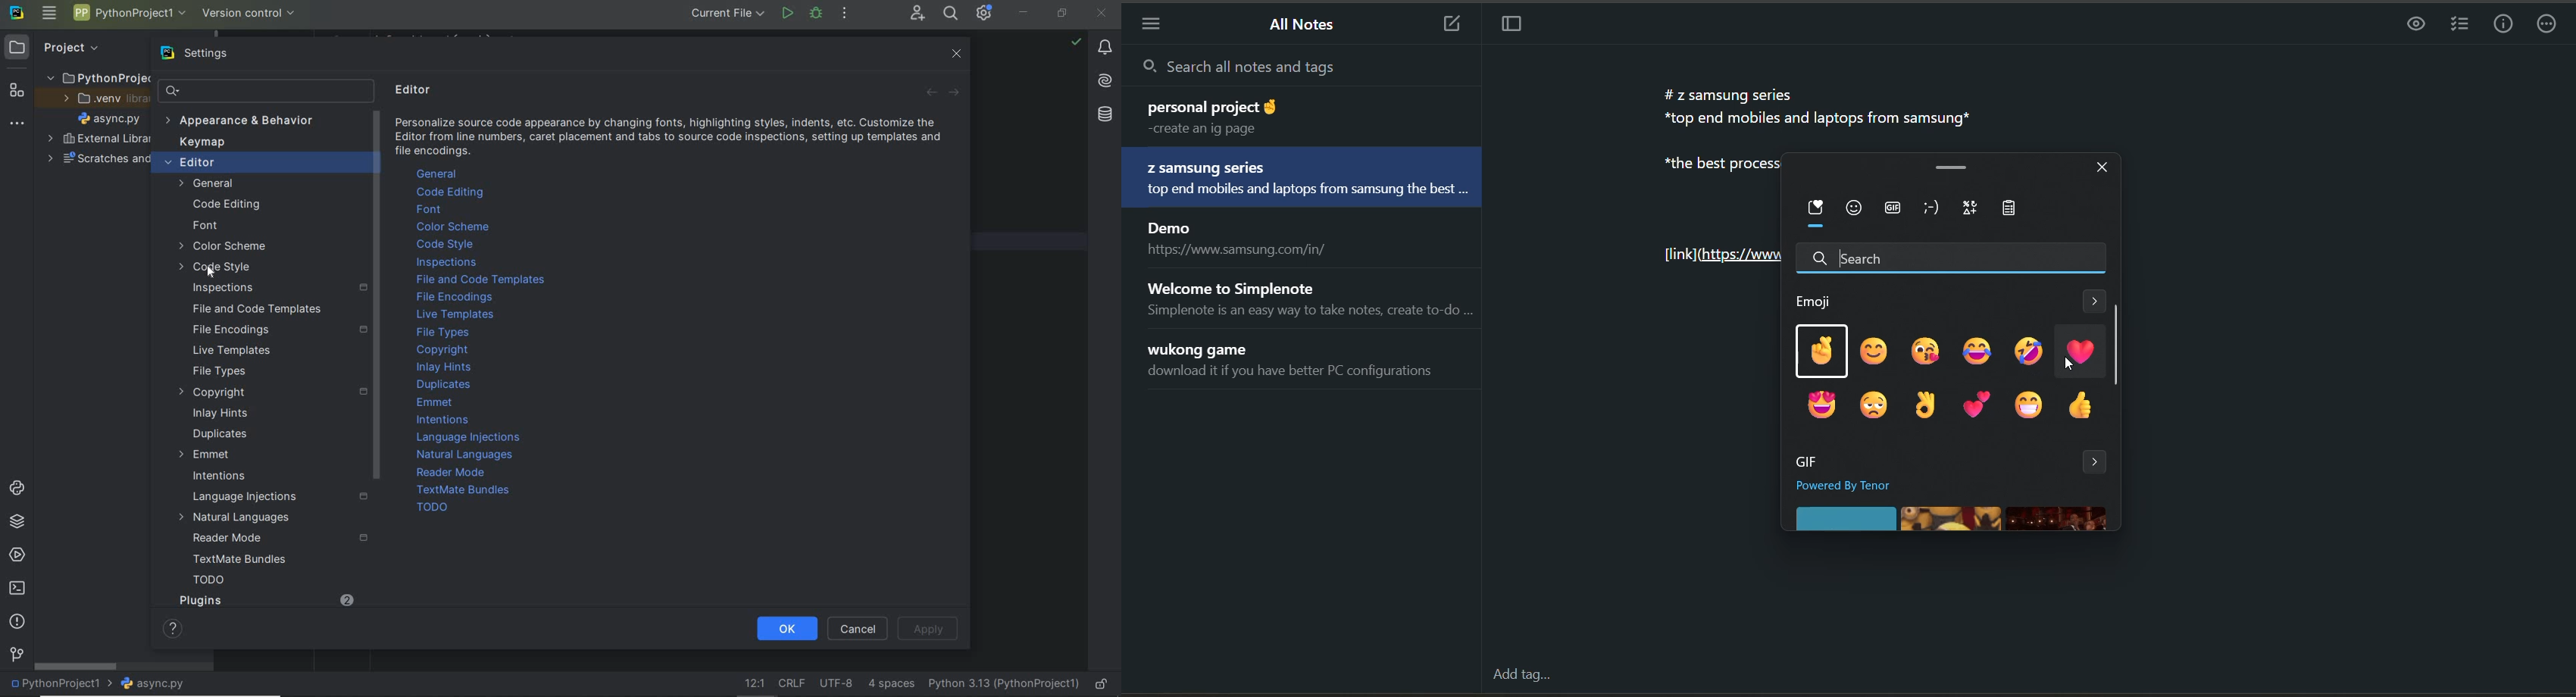 This screenshot has height=700, width=2576. Describe the element at coordinates (1855, 208) in the screenshot. I see `emoji` at that location.